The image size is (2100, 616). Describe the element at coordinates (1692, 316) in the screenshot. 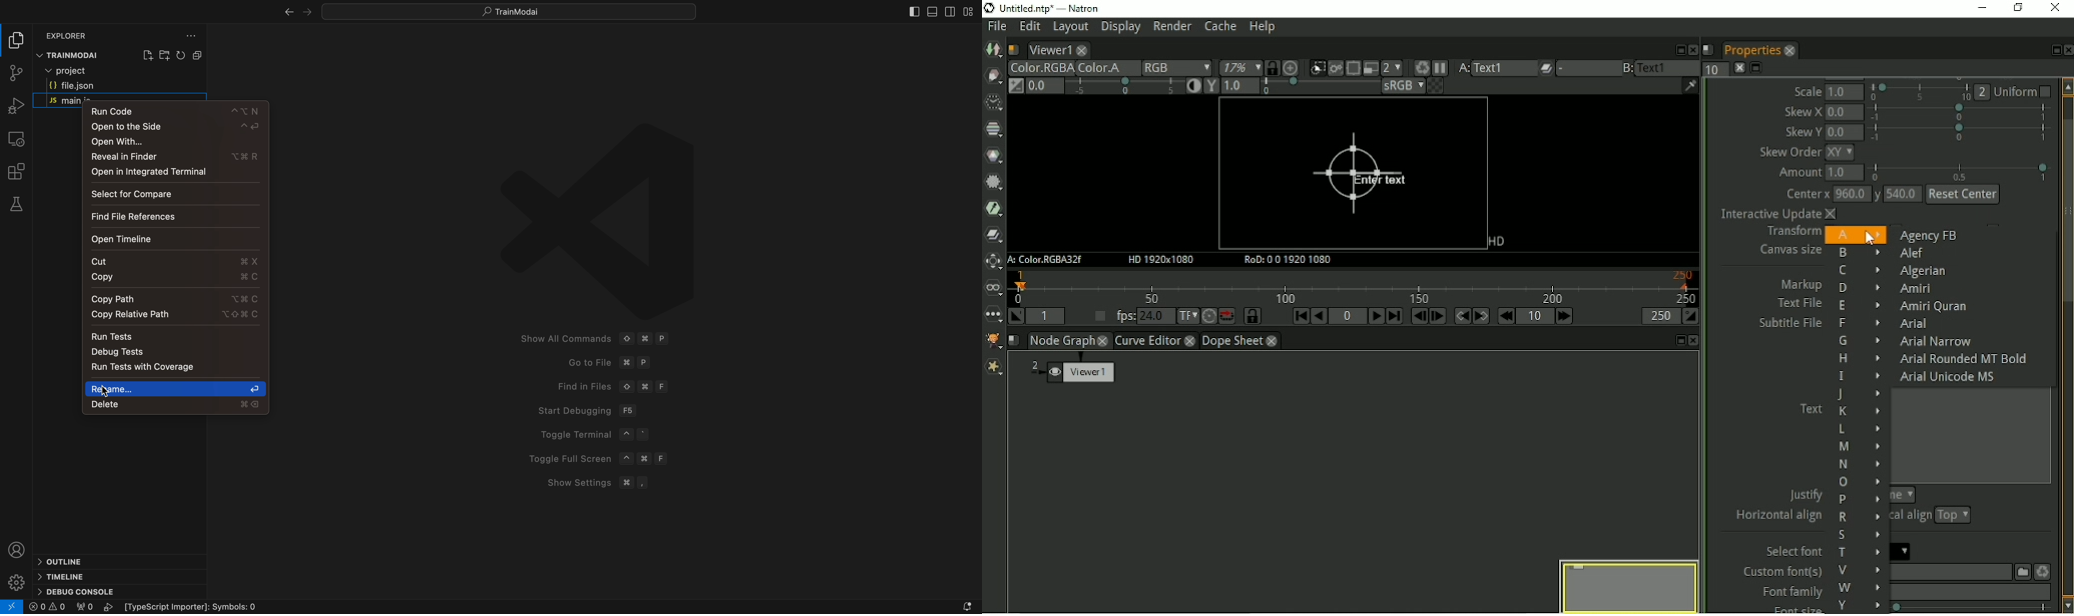

I see `Set the playback out point at the current frame` at that location.